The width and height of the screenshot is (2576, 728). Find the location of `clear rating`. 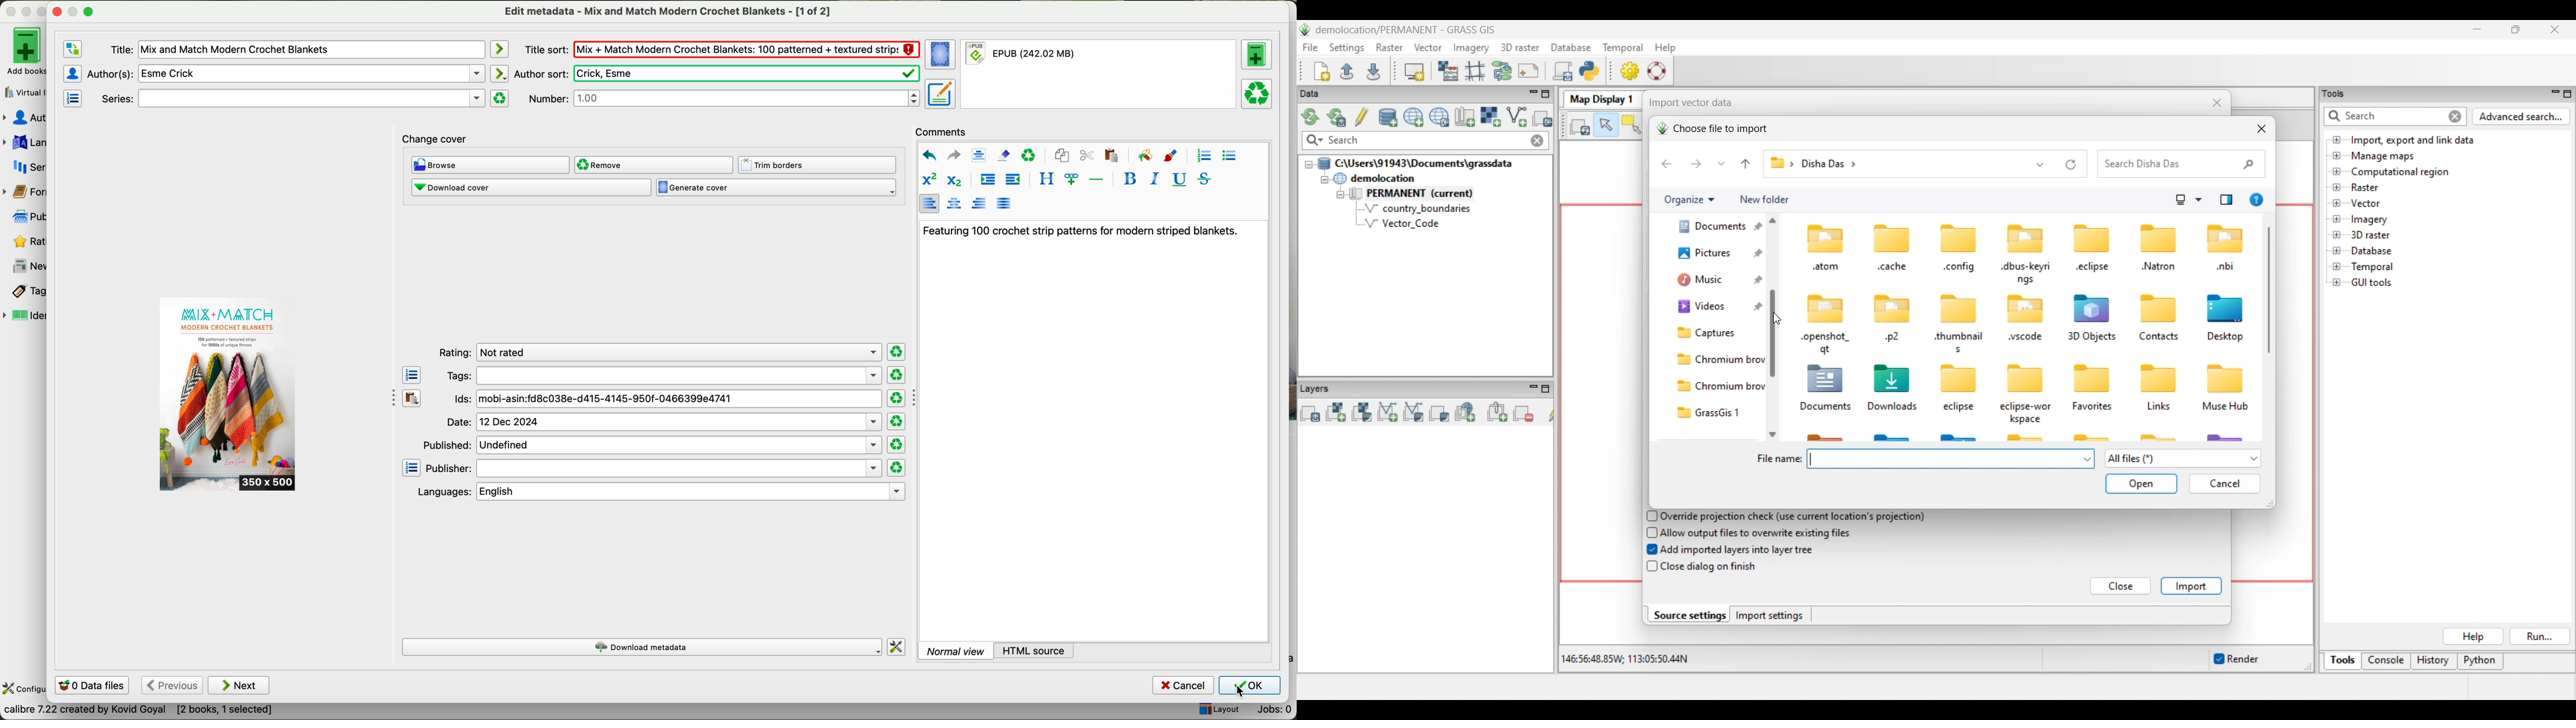

clear rating is located at coordinates (897, 445).